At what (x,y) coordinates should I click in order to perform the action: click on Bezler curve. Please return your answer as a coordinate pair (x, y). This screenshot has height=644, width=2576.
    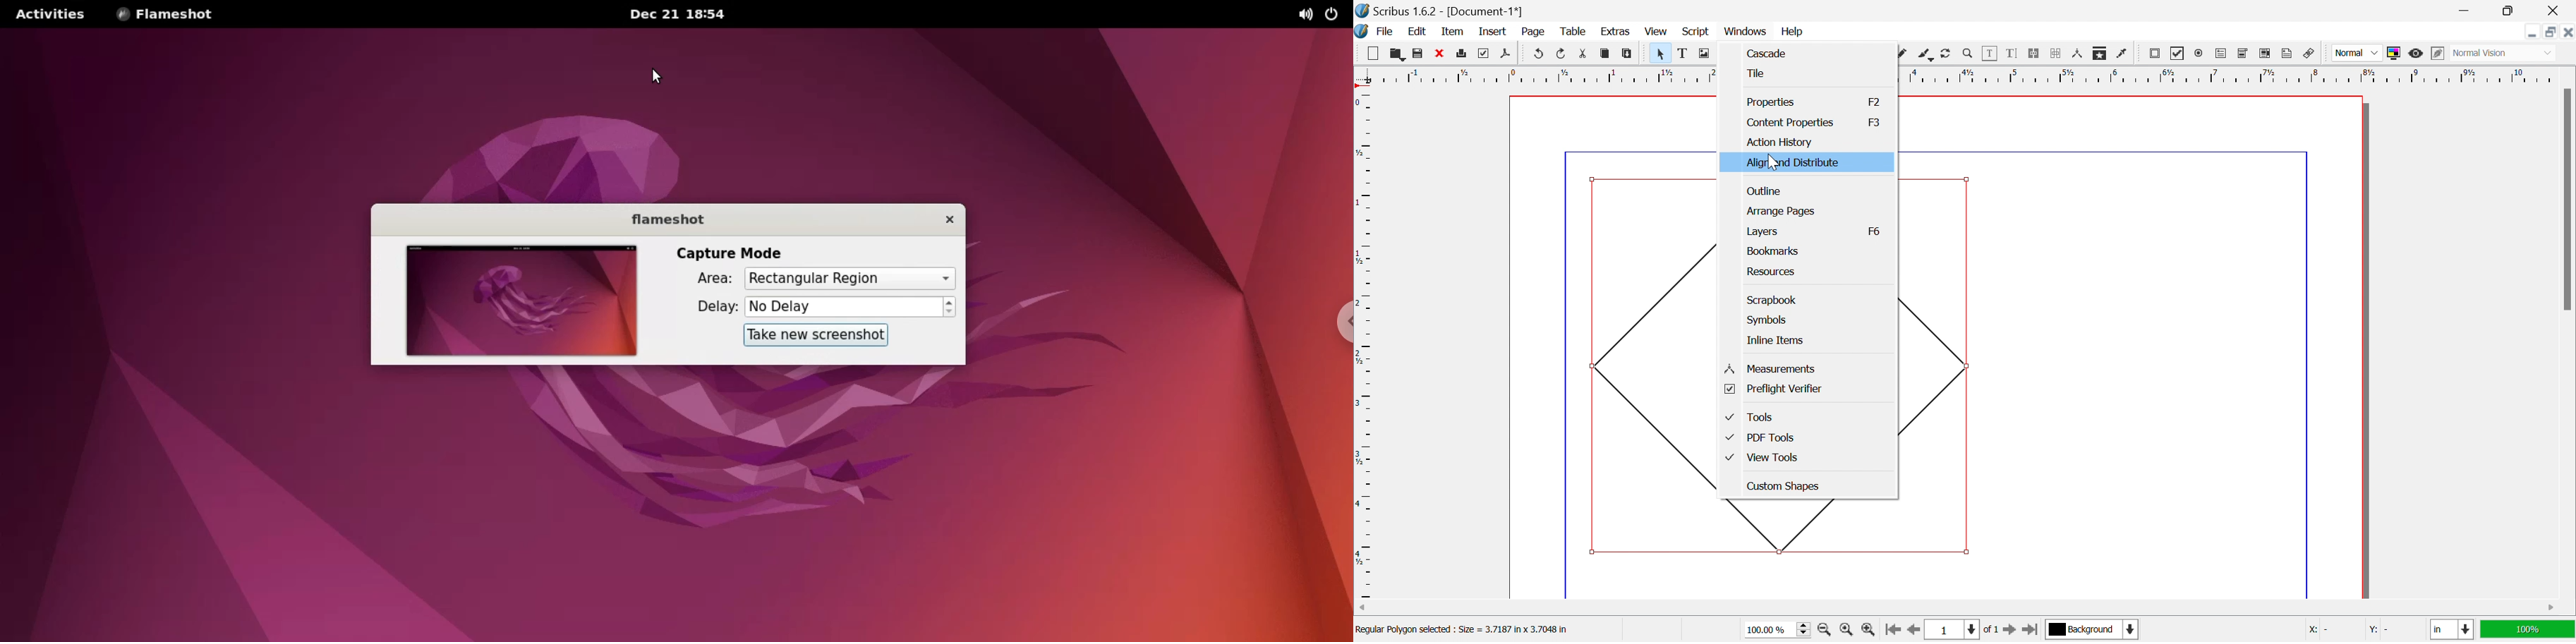
    Looking at the image, I should click on (1881, 53).